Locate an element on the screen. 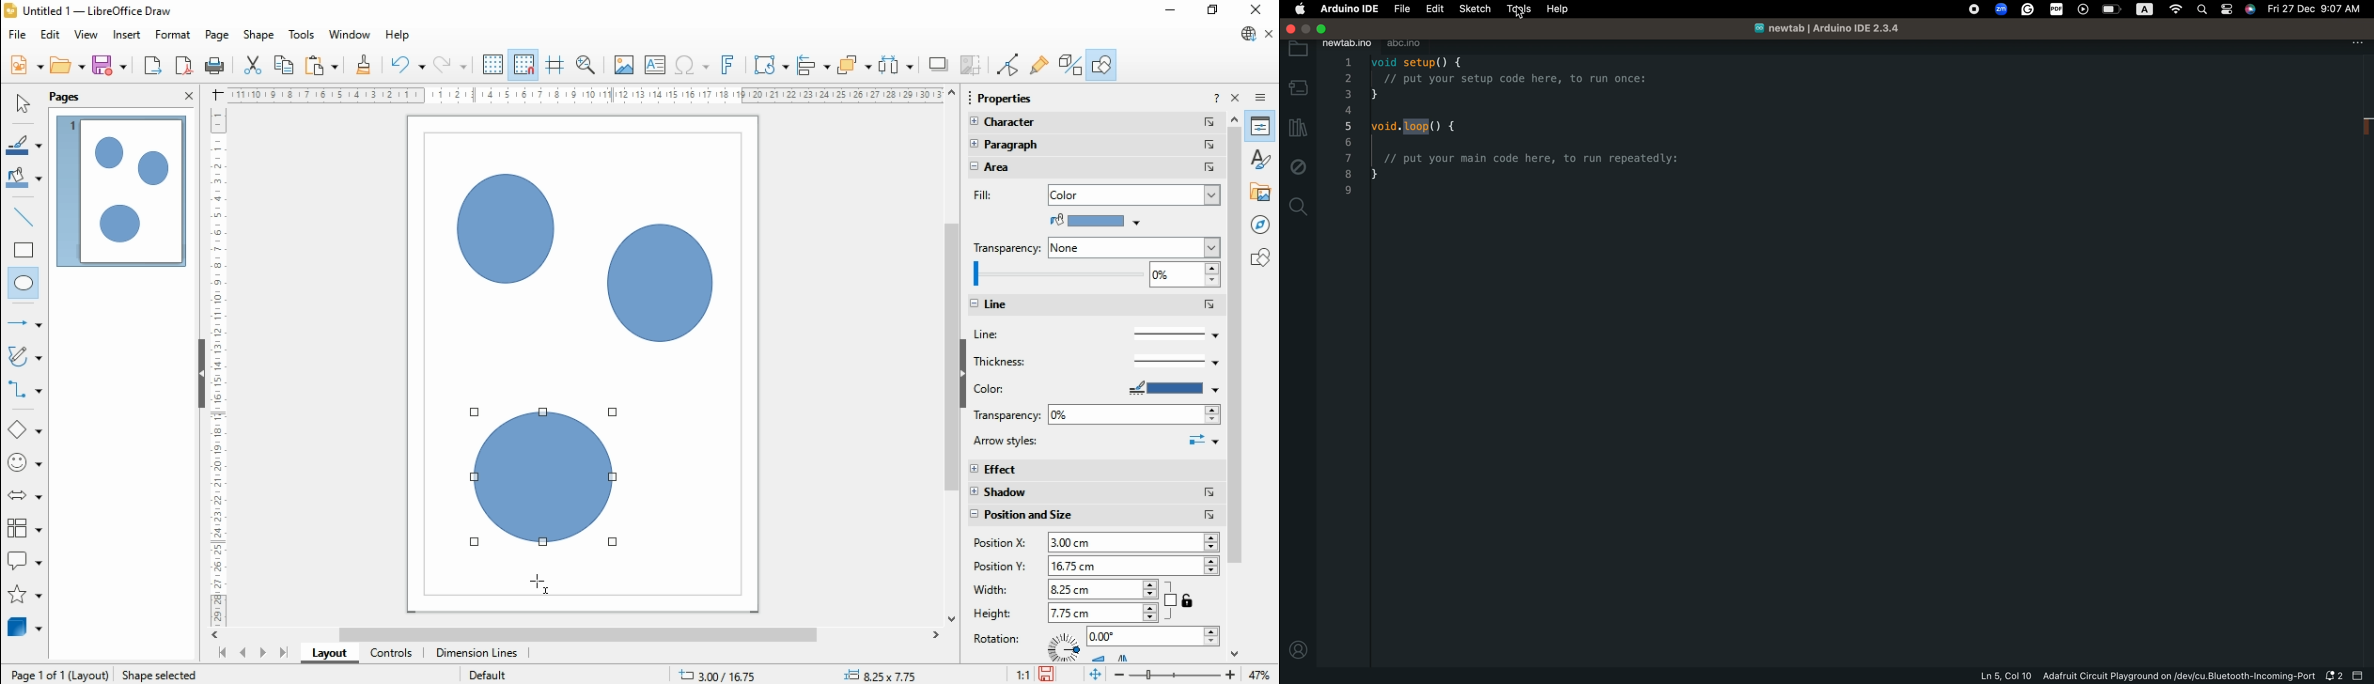  shadow is located at coordinates (1095, 493).